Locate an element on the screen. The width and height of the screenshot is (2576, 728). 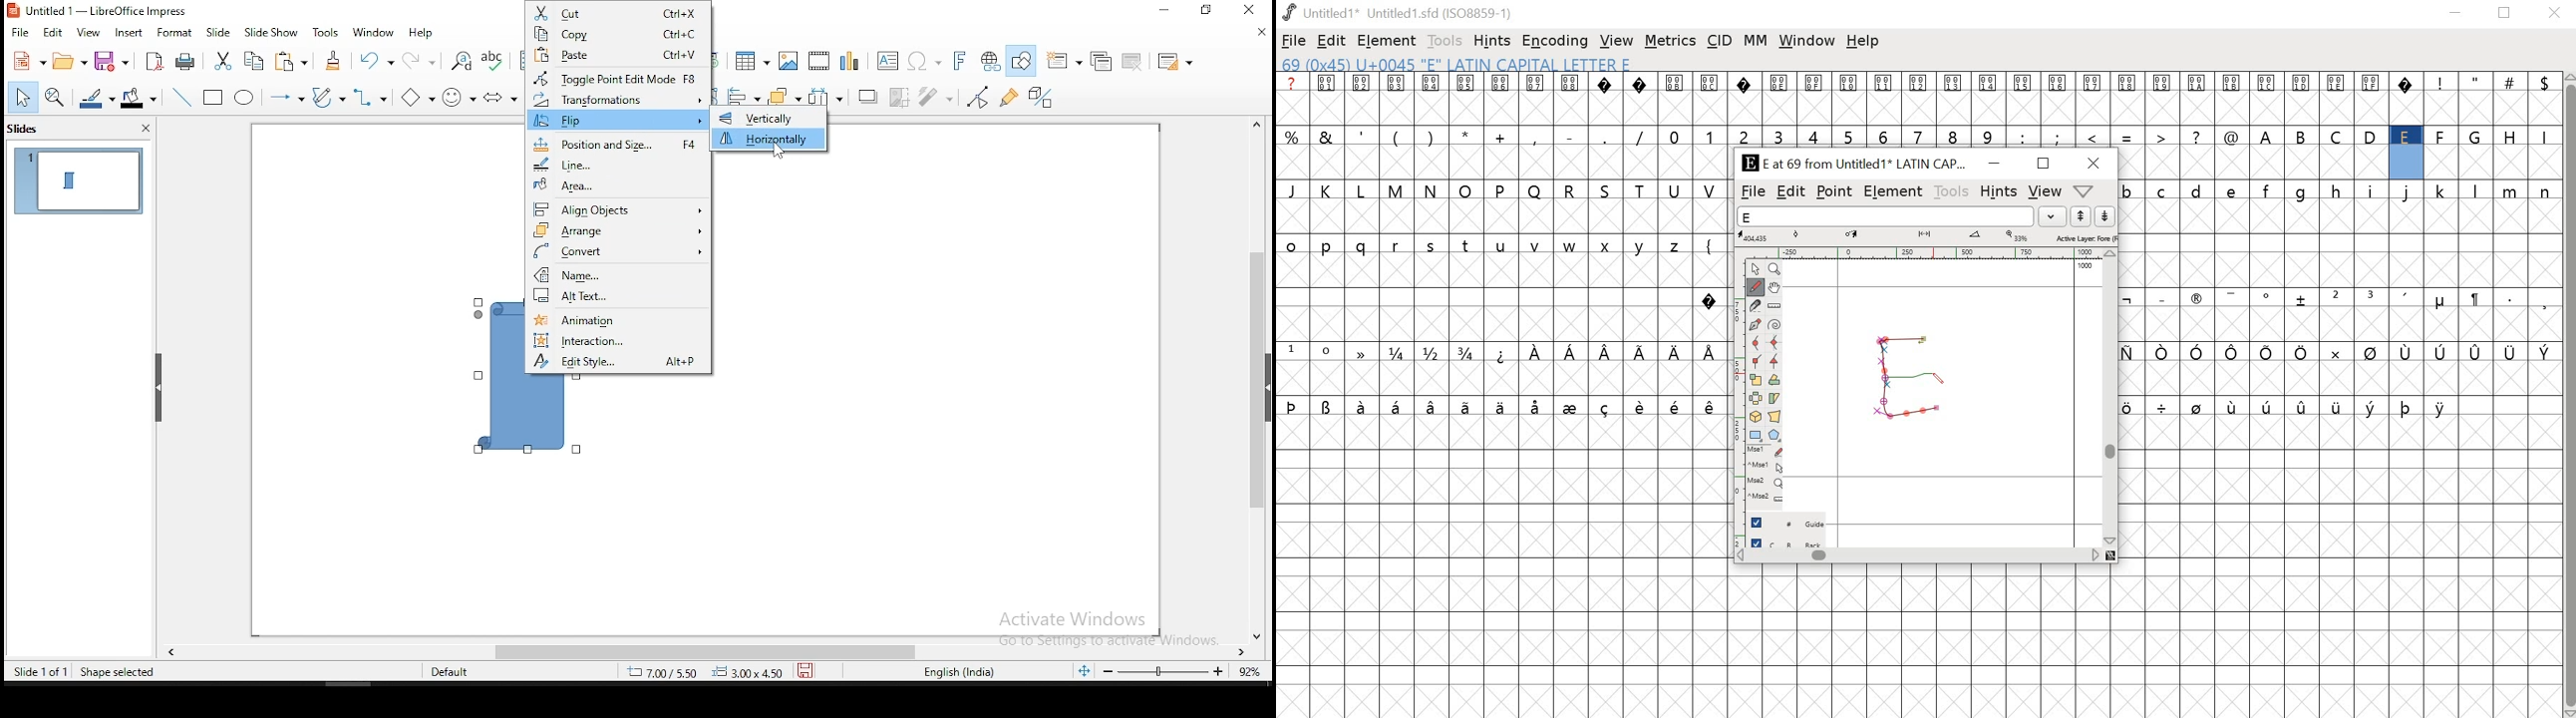
close pane is located at coordinates (145, 131).